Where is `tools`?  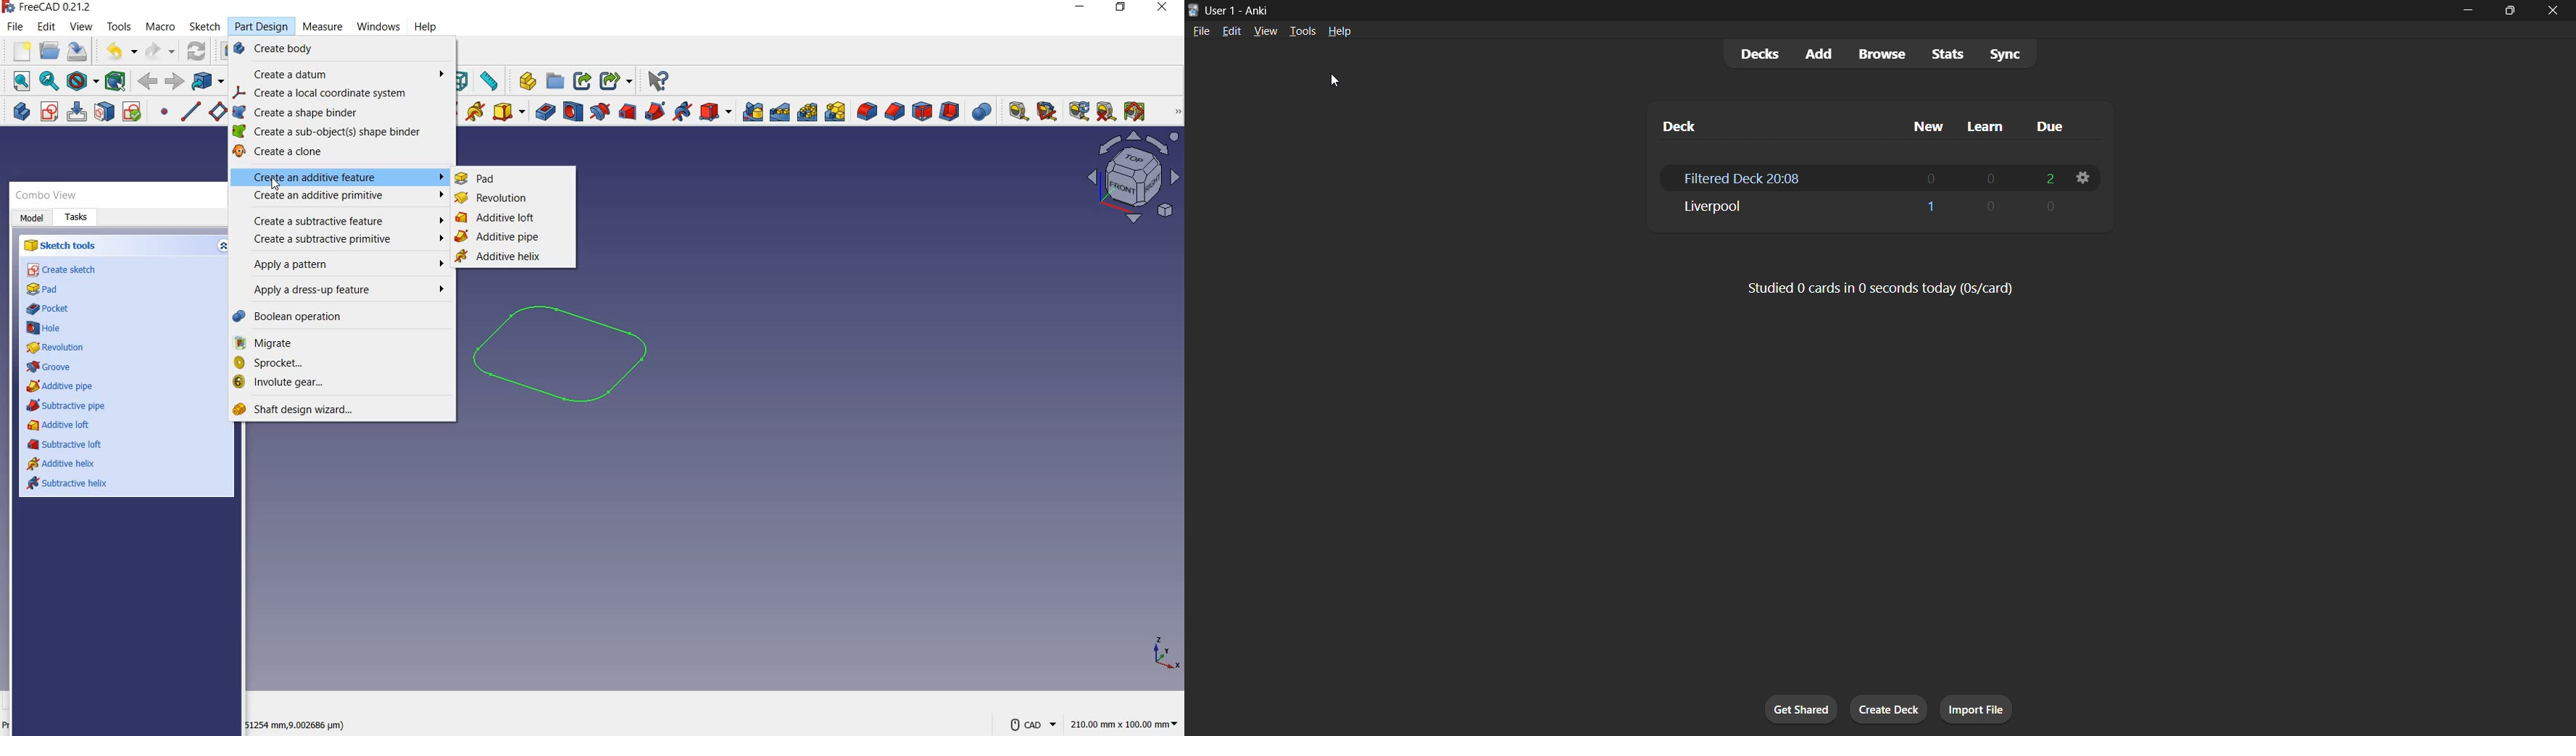
tools is located at coordinates (1302, 32).